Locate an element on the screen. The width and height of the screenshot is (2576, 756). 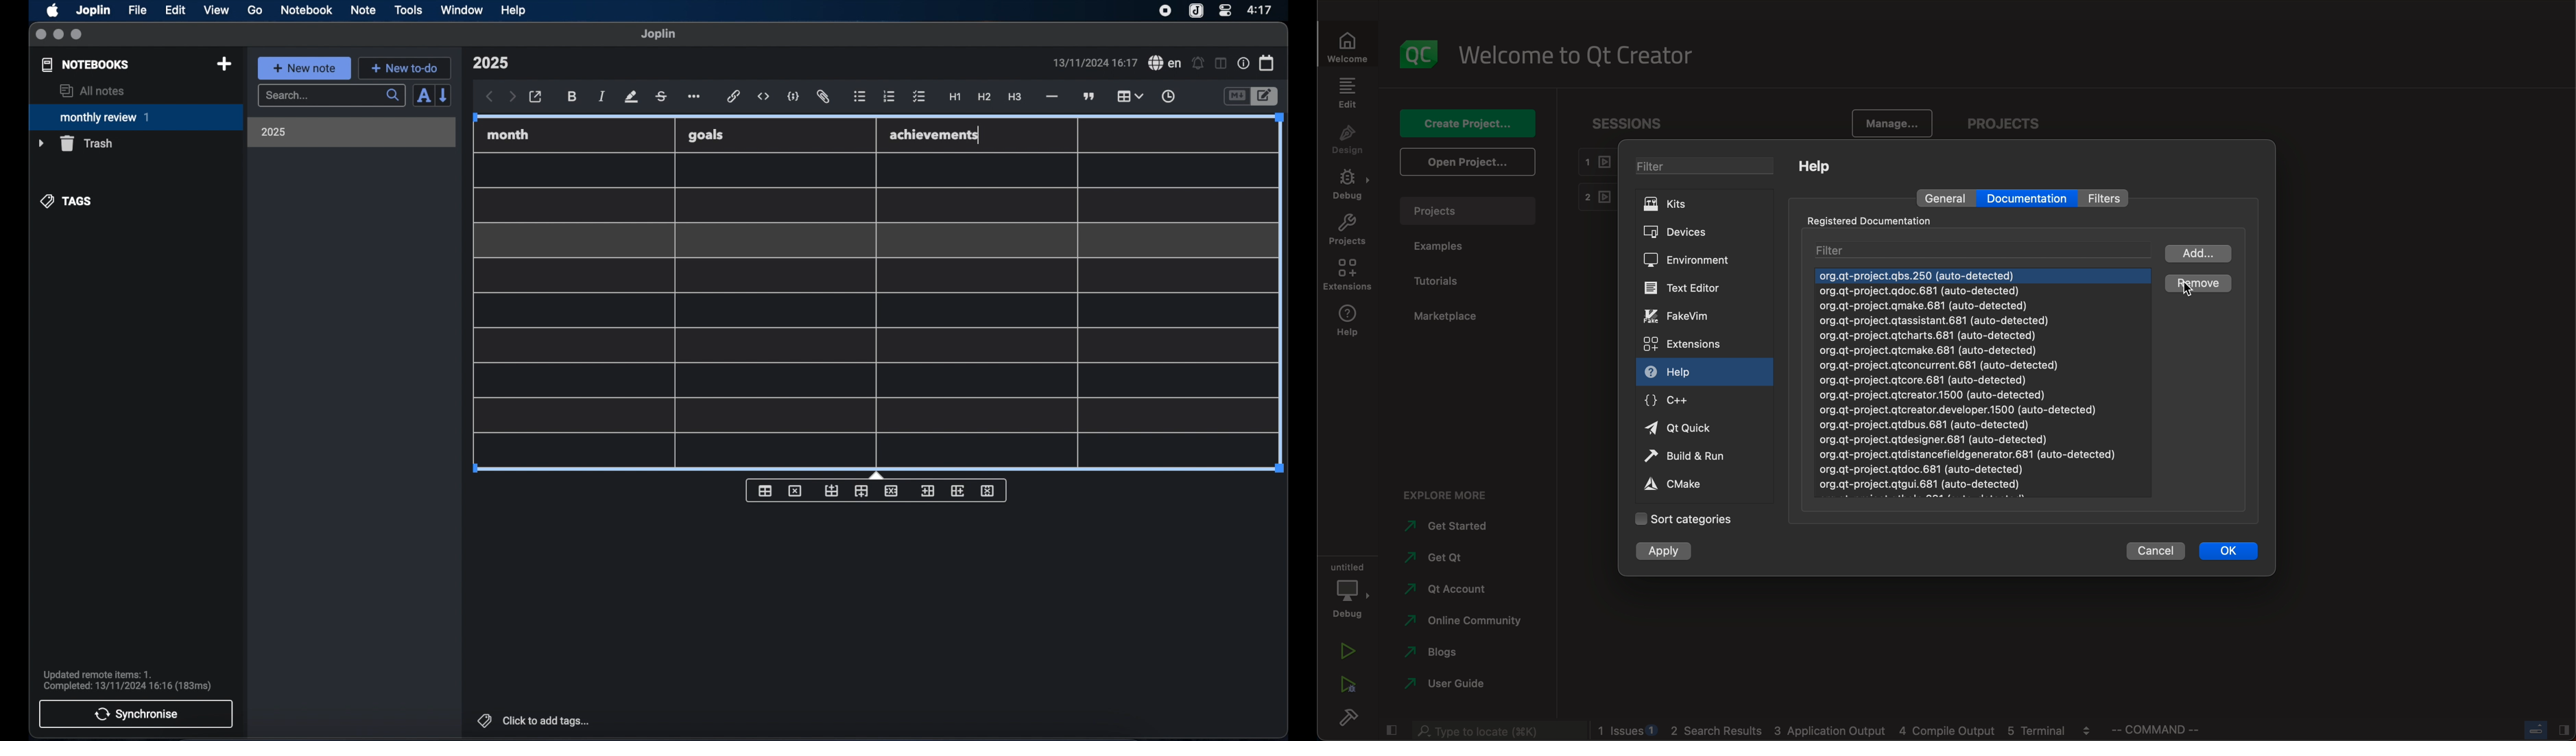
note title is located at coordinates (490, 63).